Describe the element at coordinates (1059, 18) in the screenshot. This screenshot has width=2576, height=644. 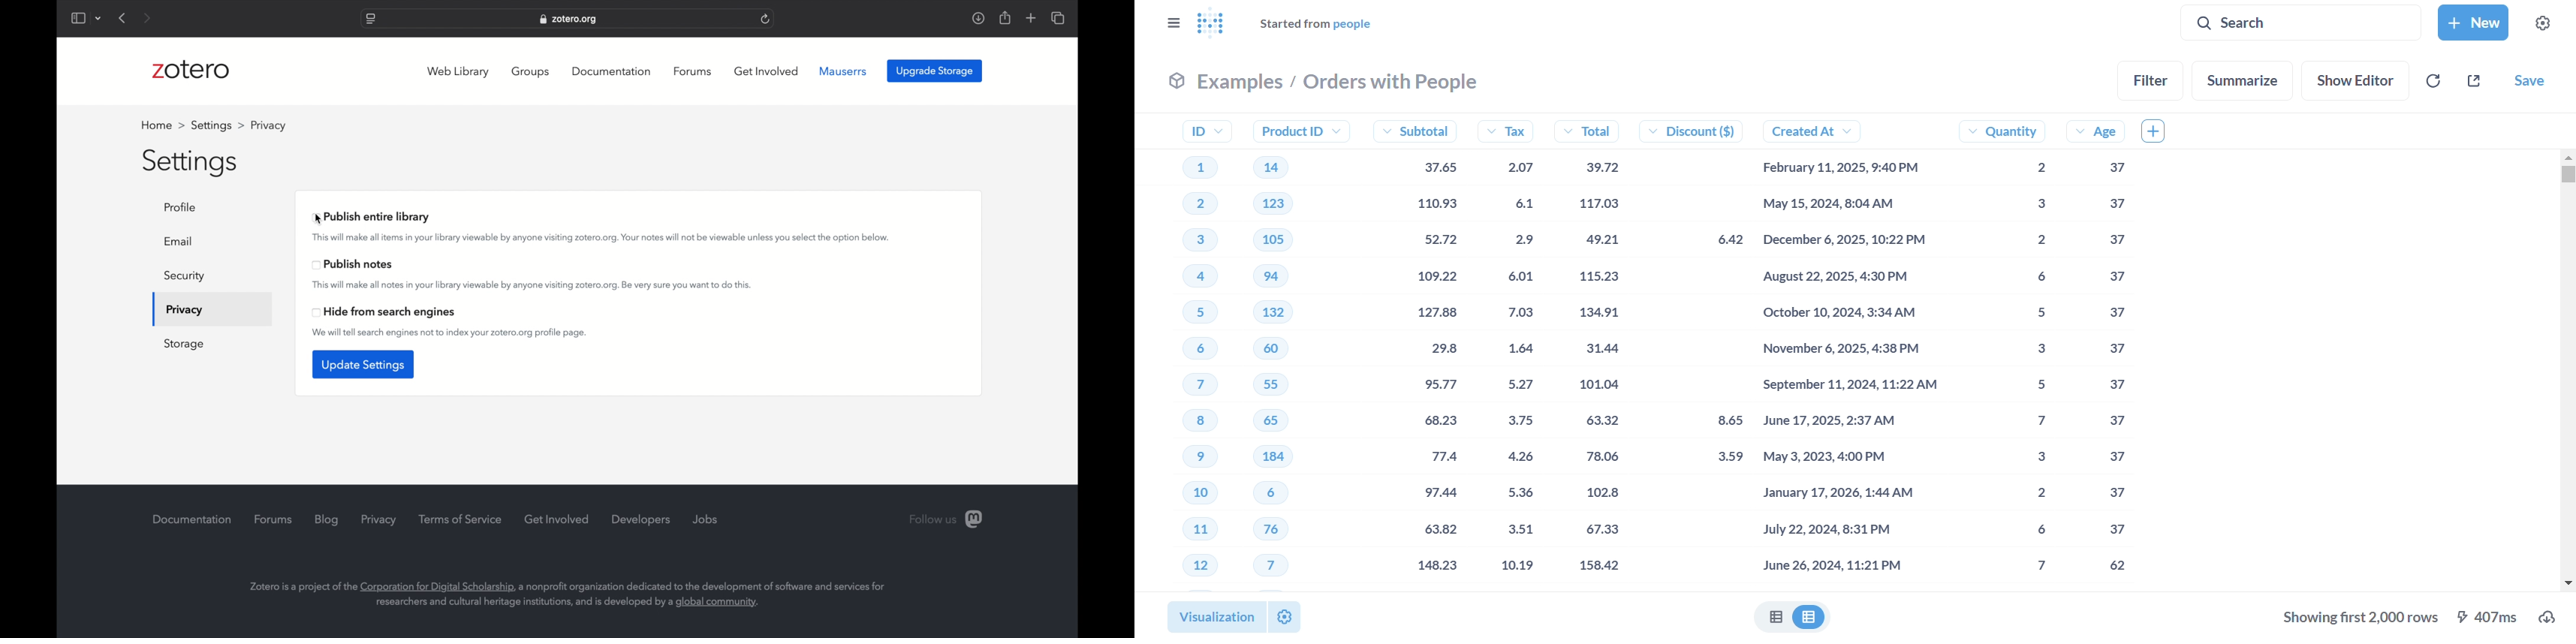
I see `show tab overview` at that location.